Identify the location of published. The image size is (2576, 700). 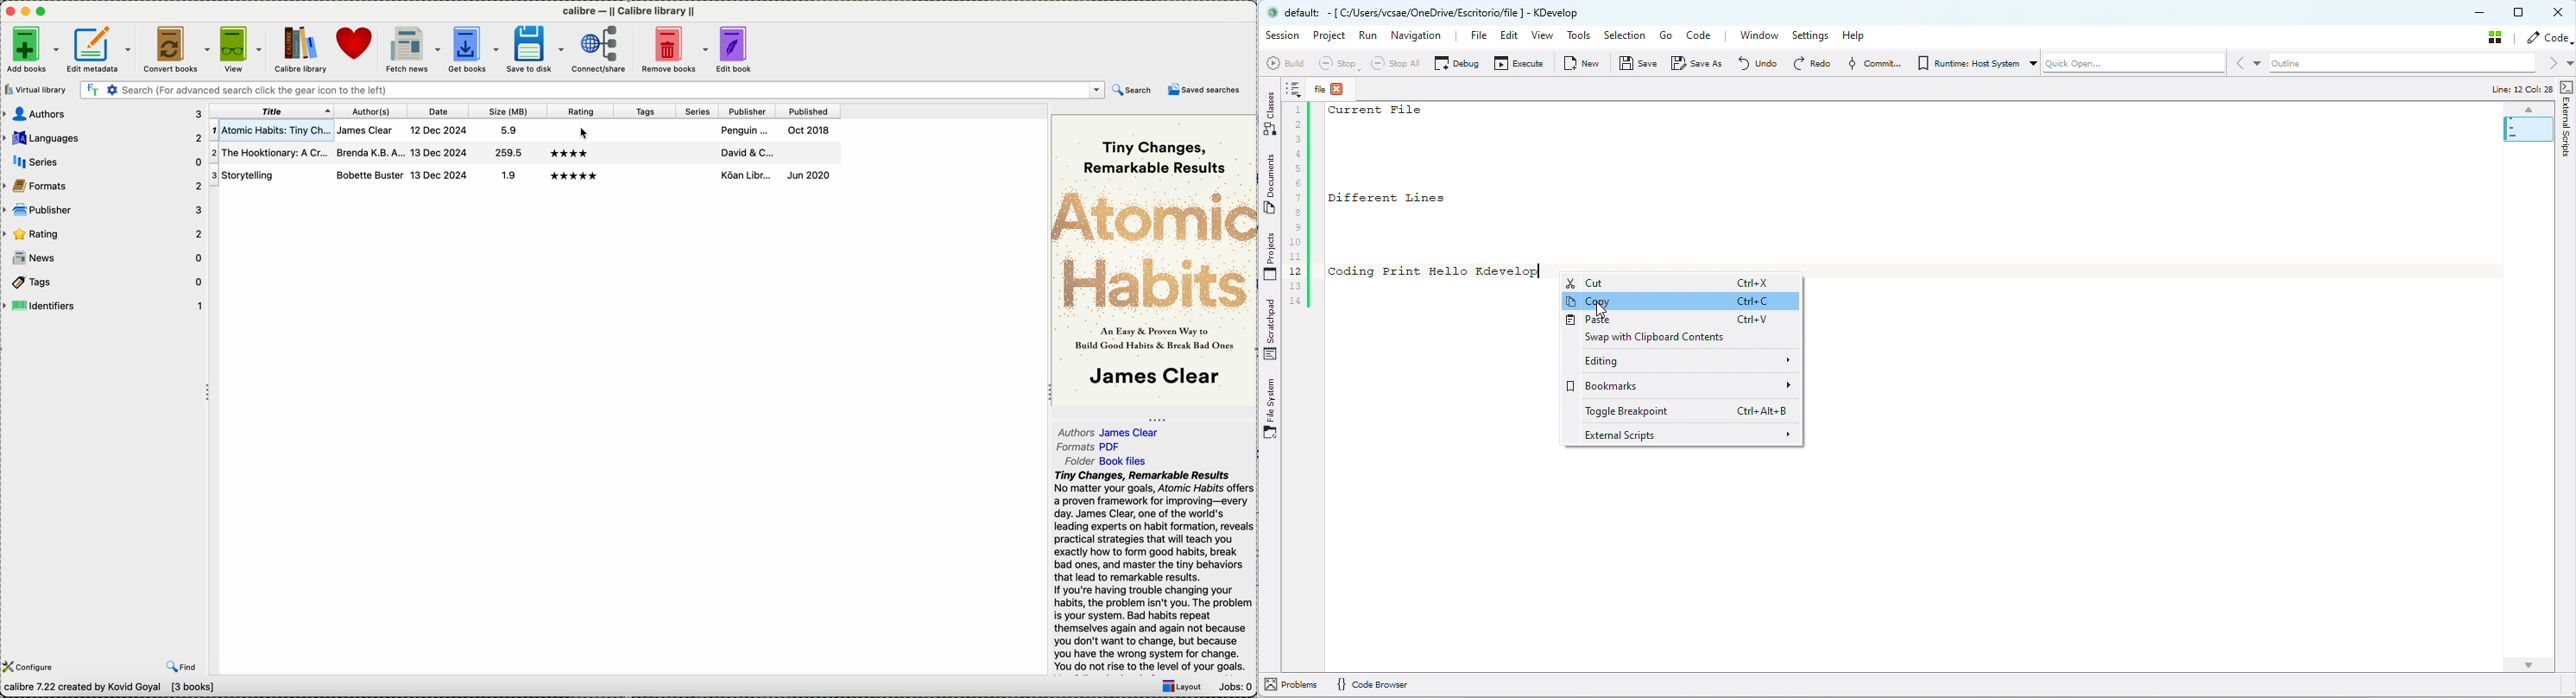
(806, 152).